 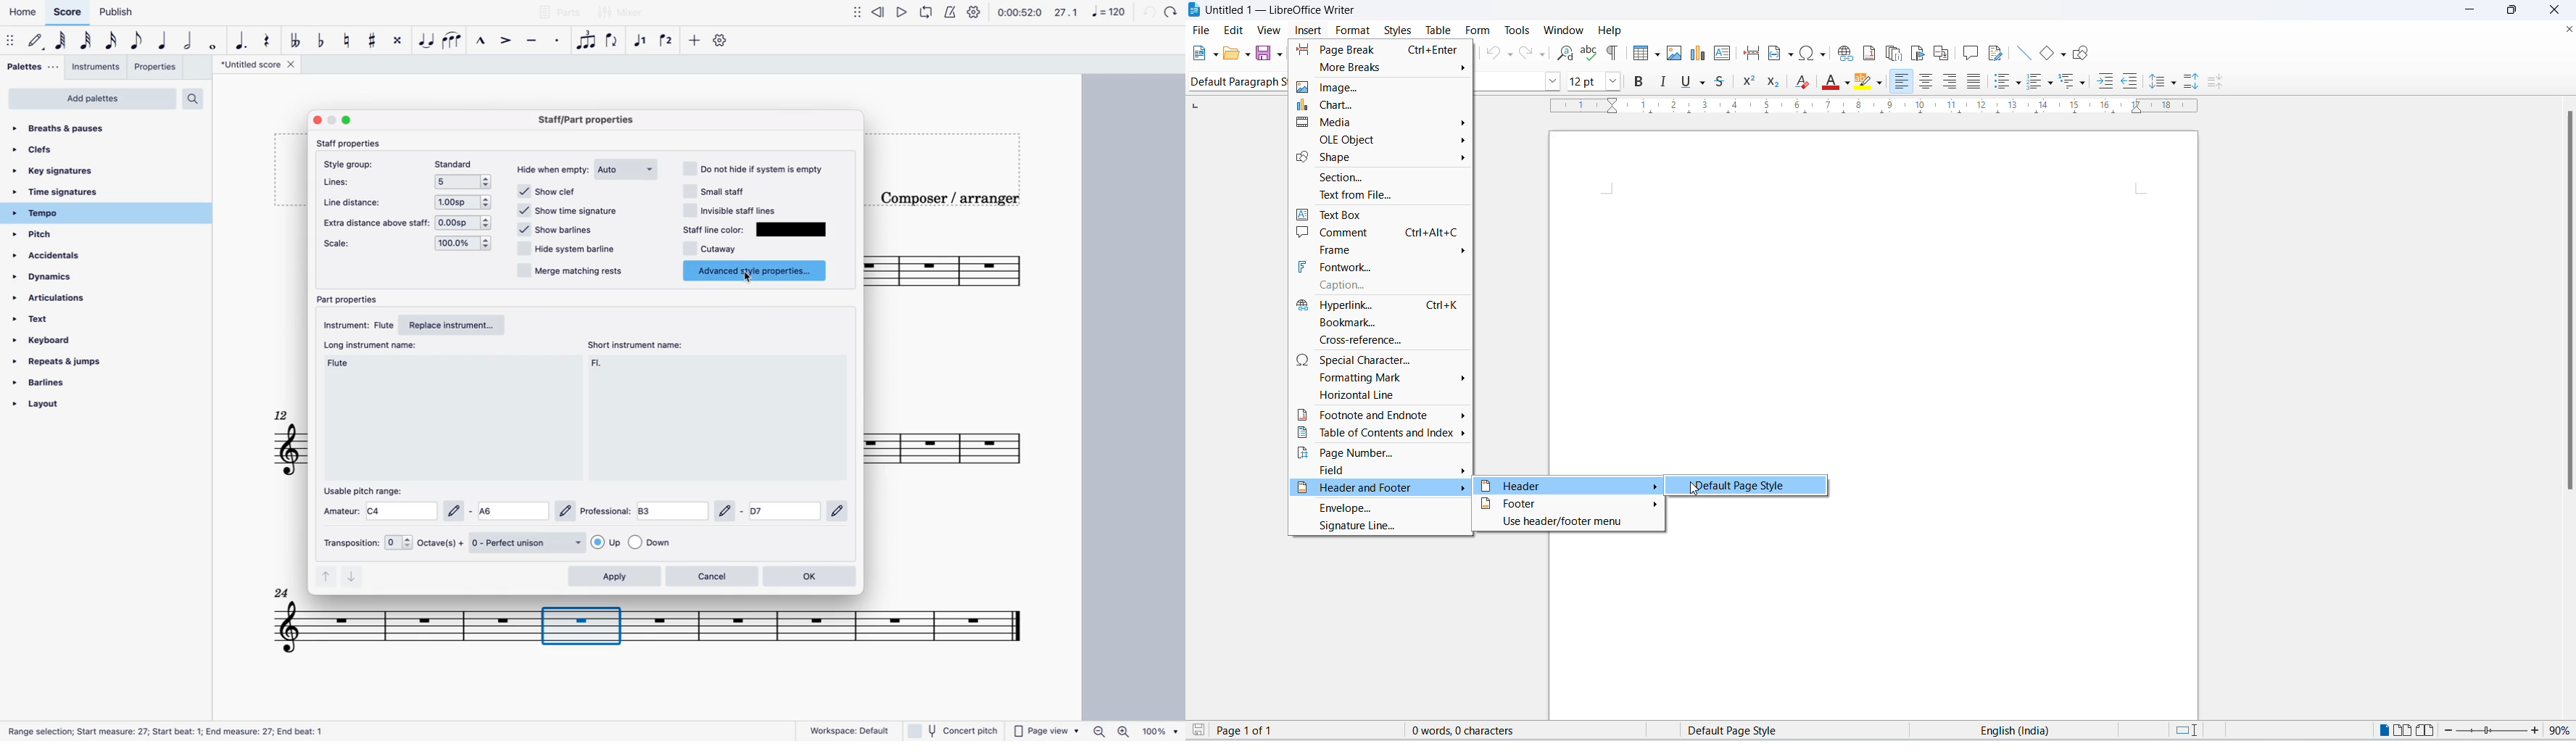 I want to click on undo, so click(x=1495, y=54).